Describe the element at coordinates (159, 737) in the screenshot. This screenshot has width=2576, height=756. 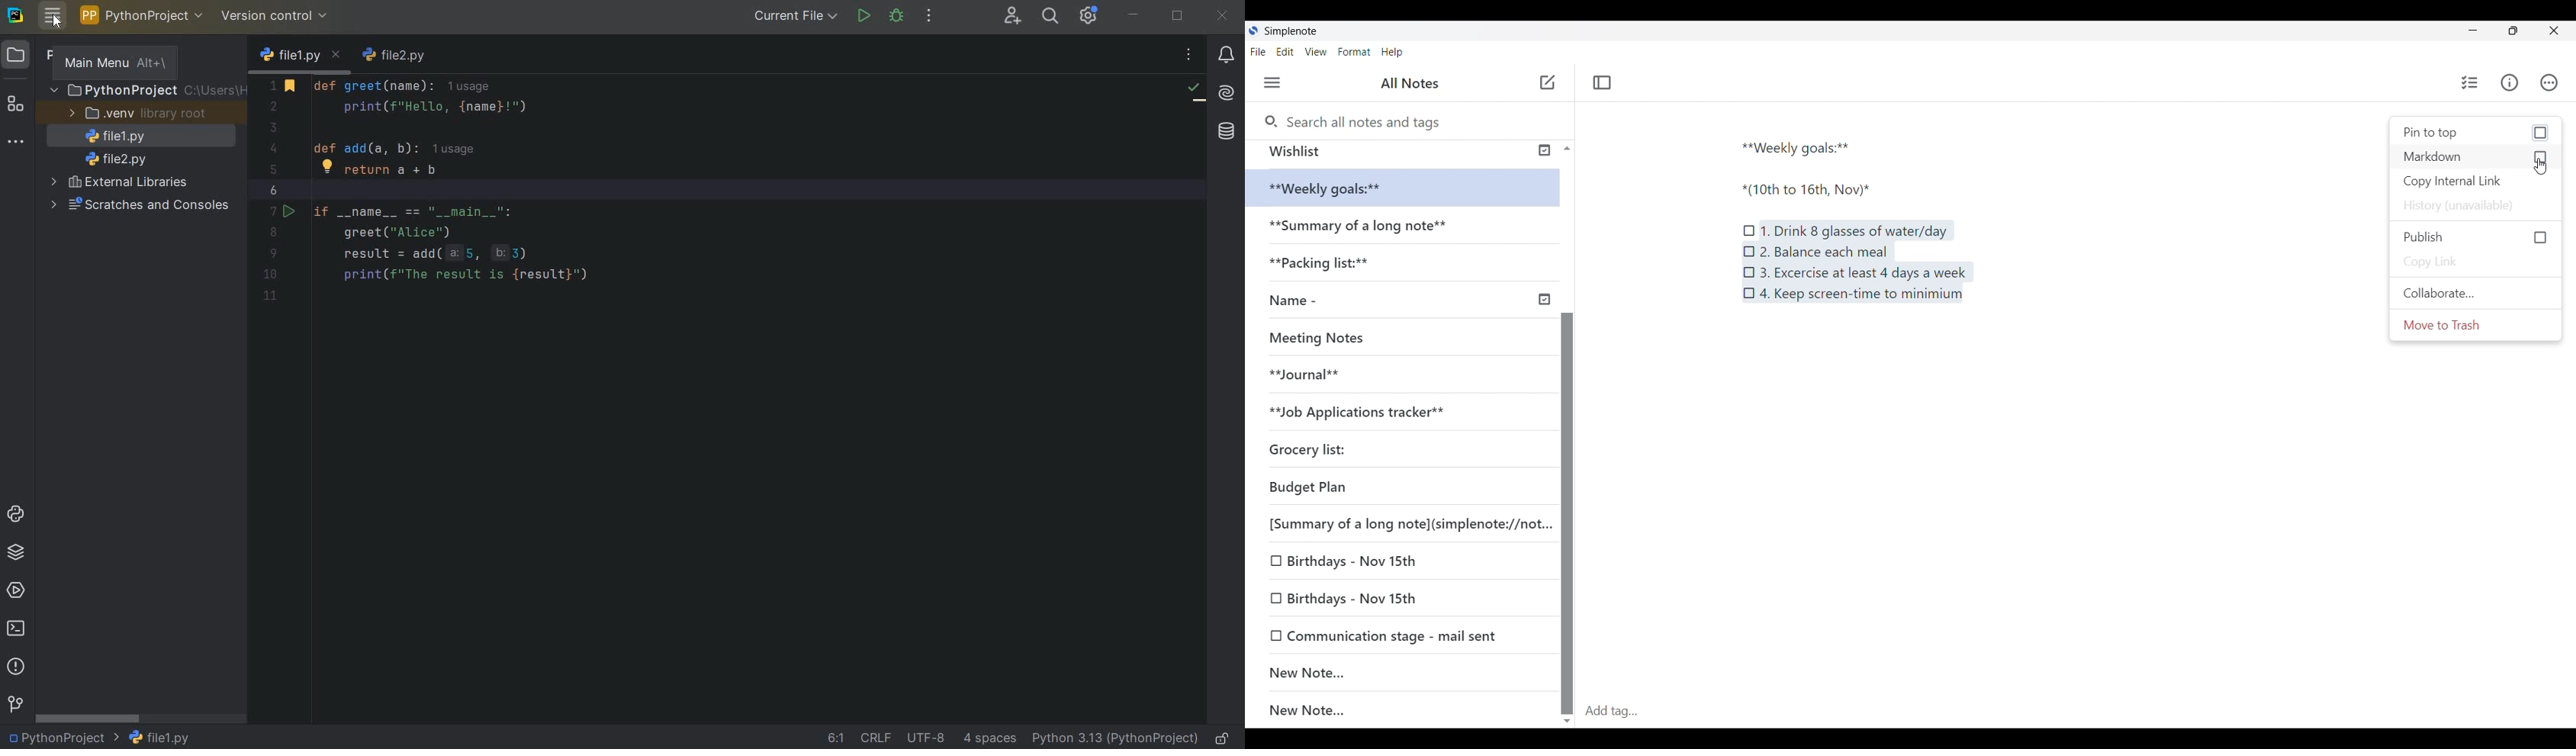
I see `file name 1` at that location.